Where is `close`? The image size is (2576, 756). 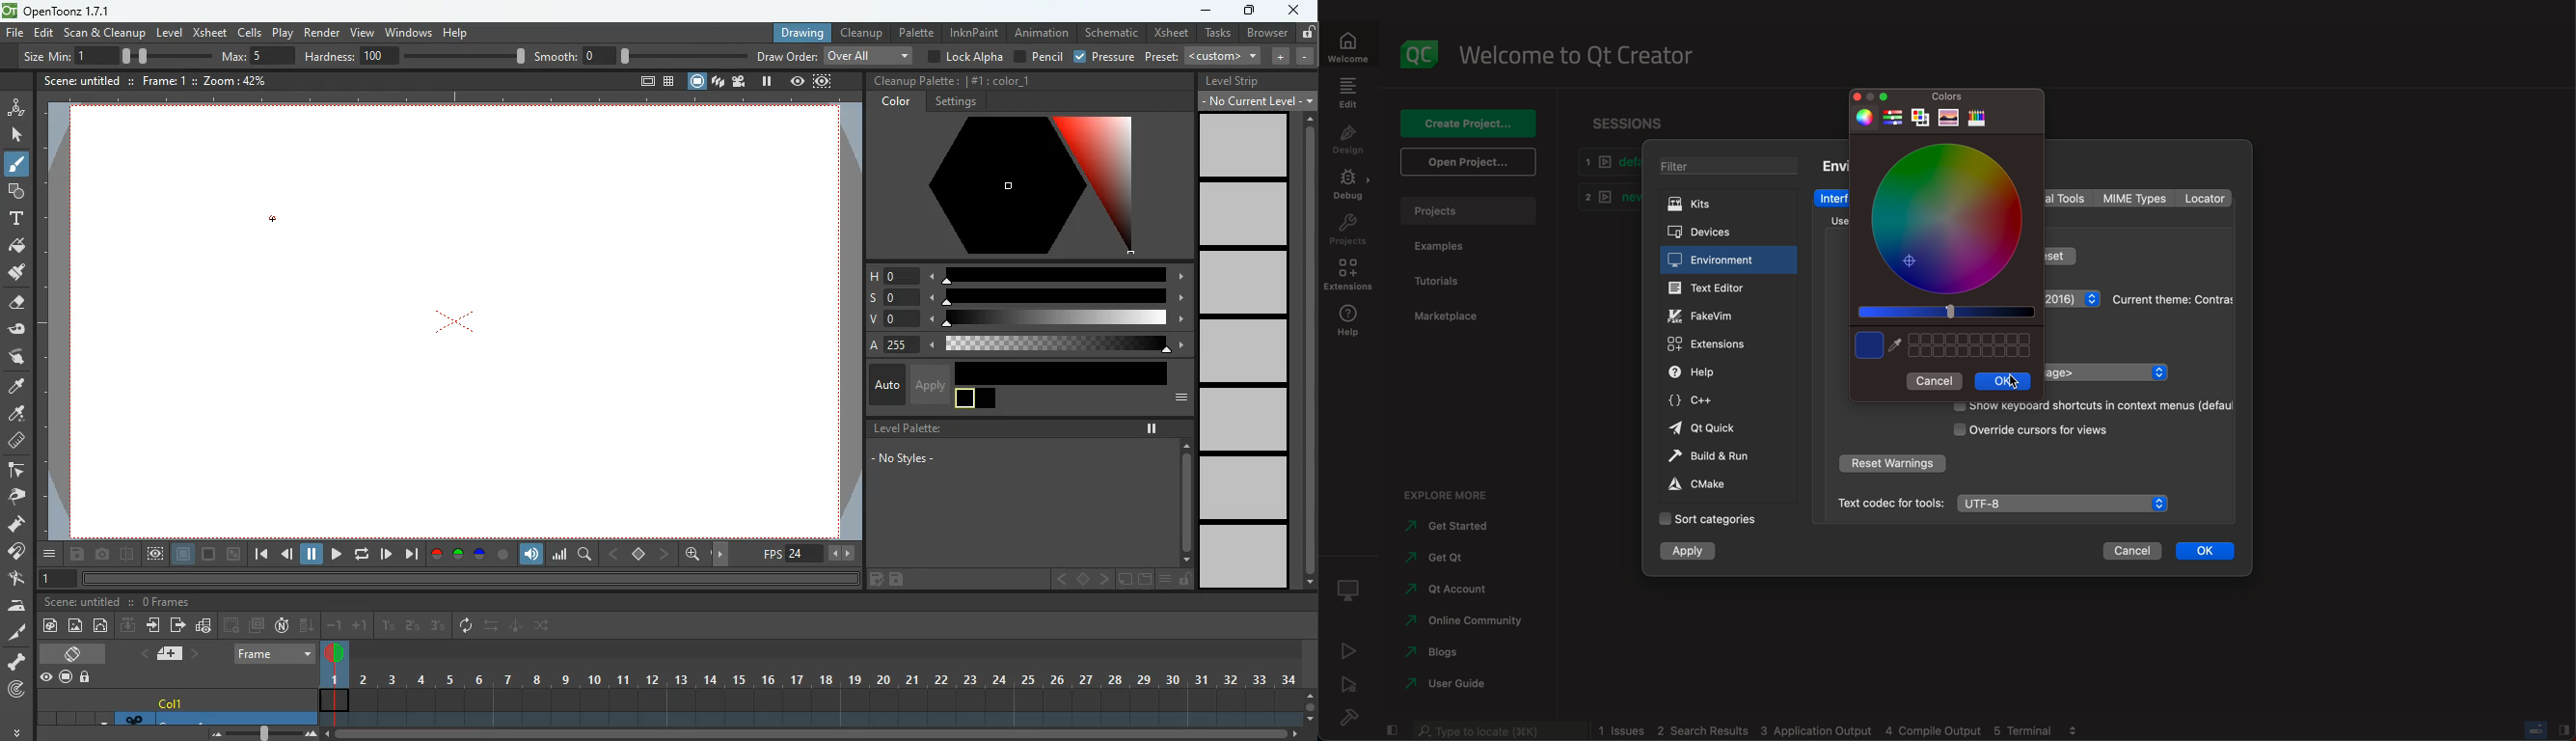
close is located at coordinates (1294, 9).